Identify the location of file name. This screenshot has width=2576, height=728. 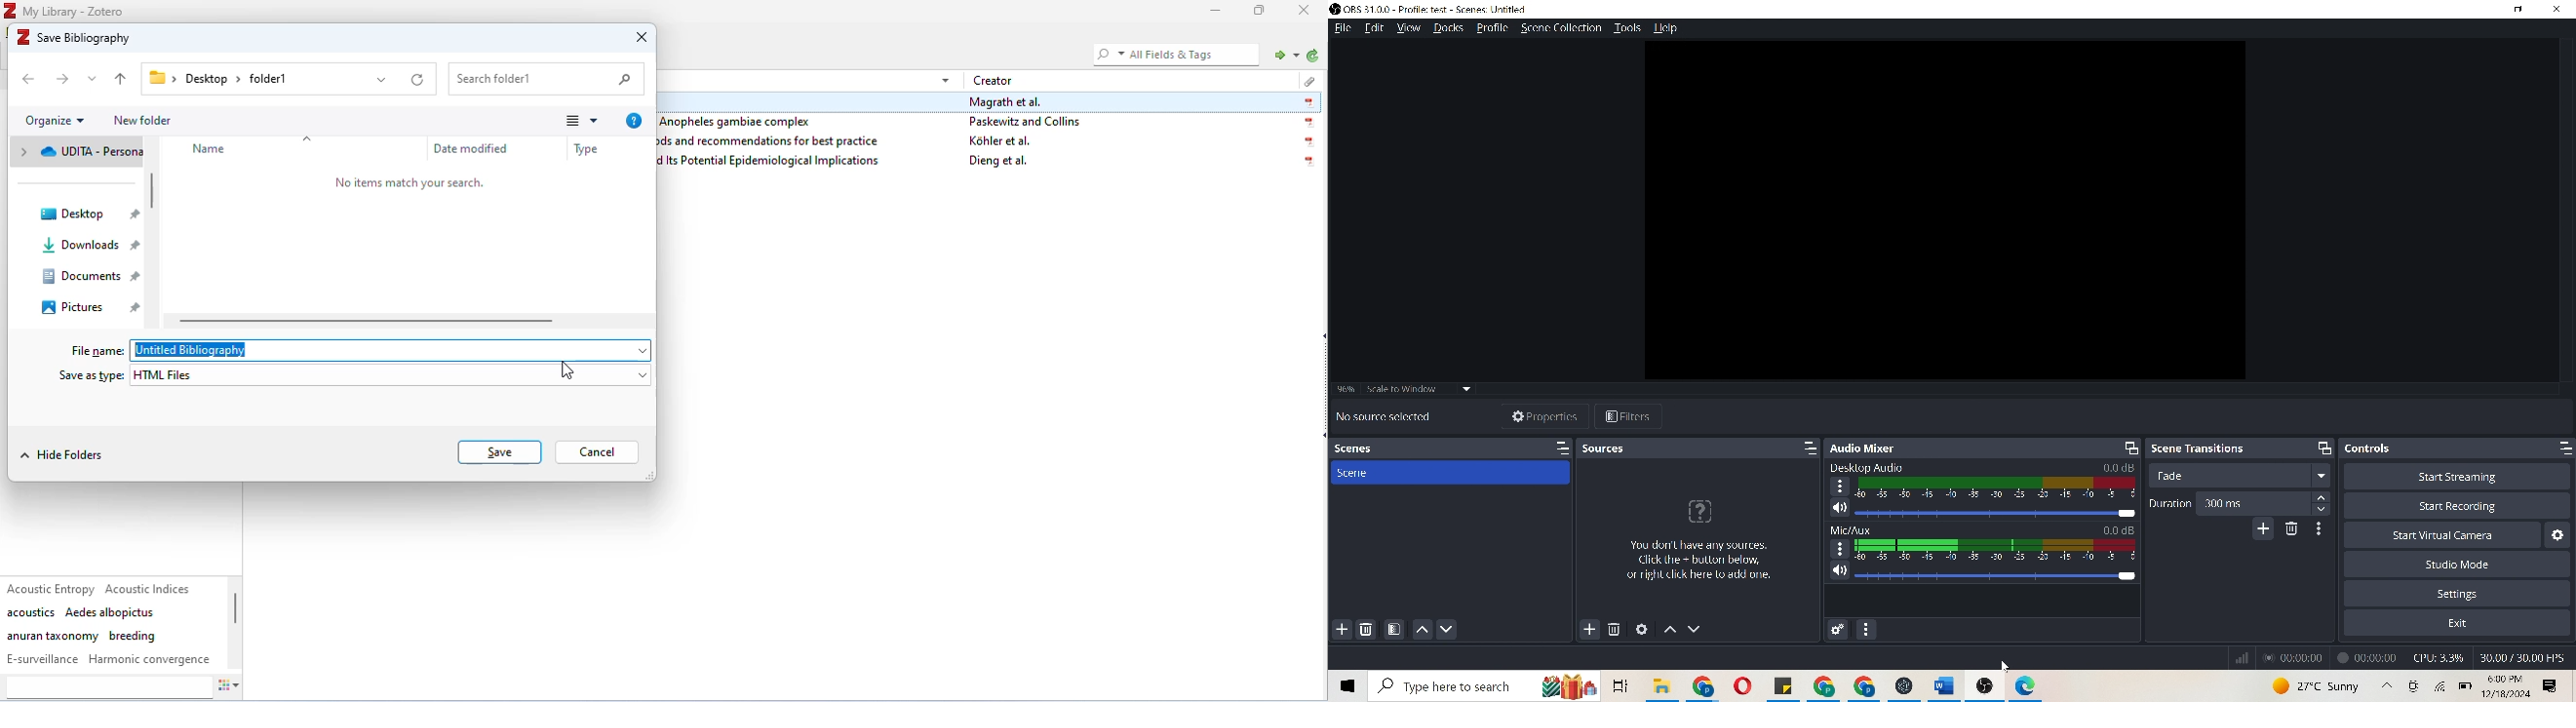
(224, 351).